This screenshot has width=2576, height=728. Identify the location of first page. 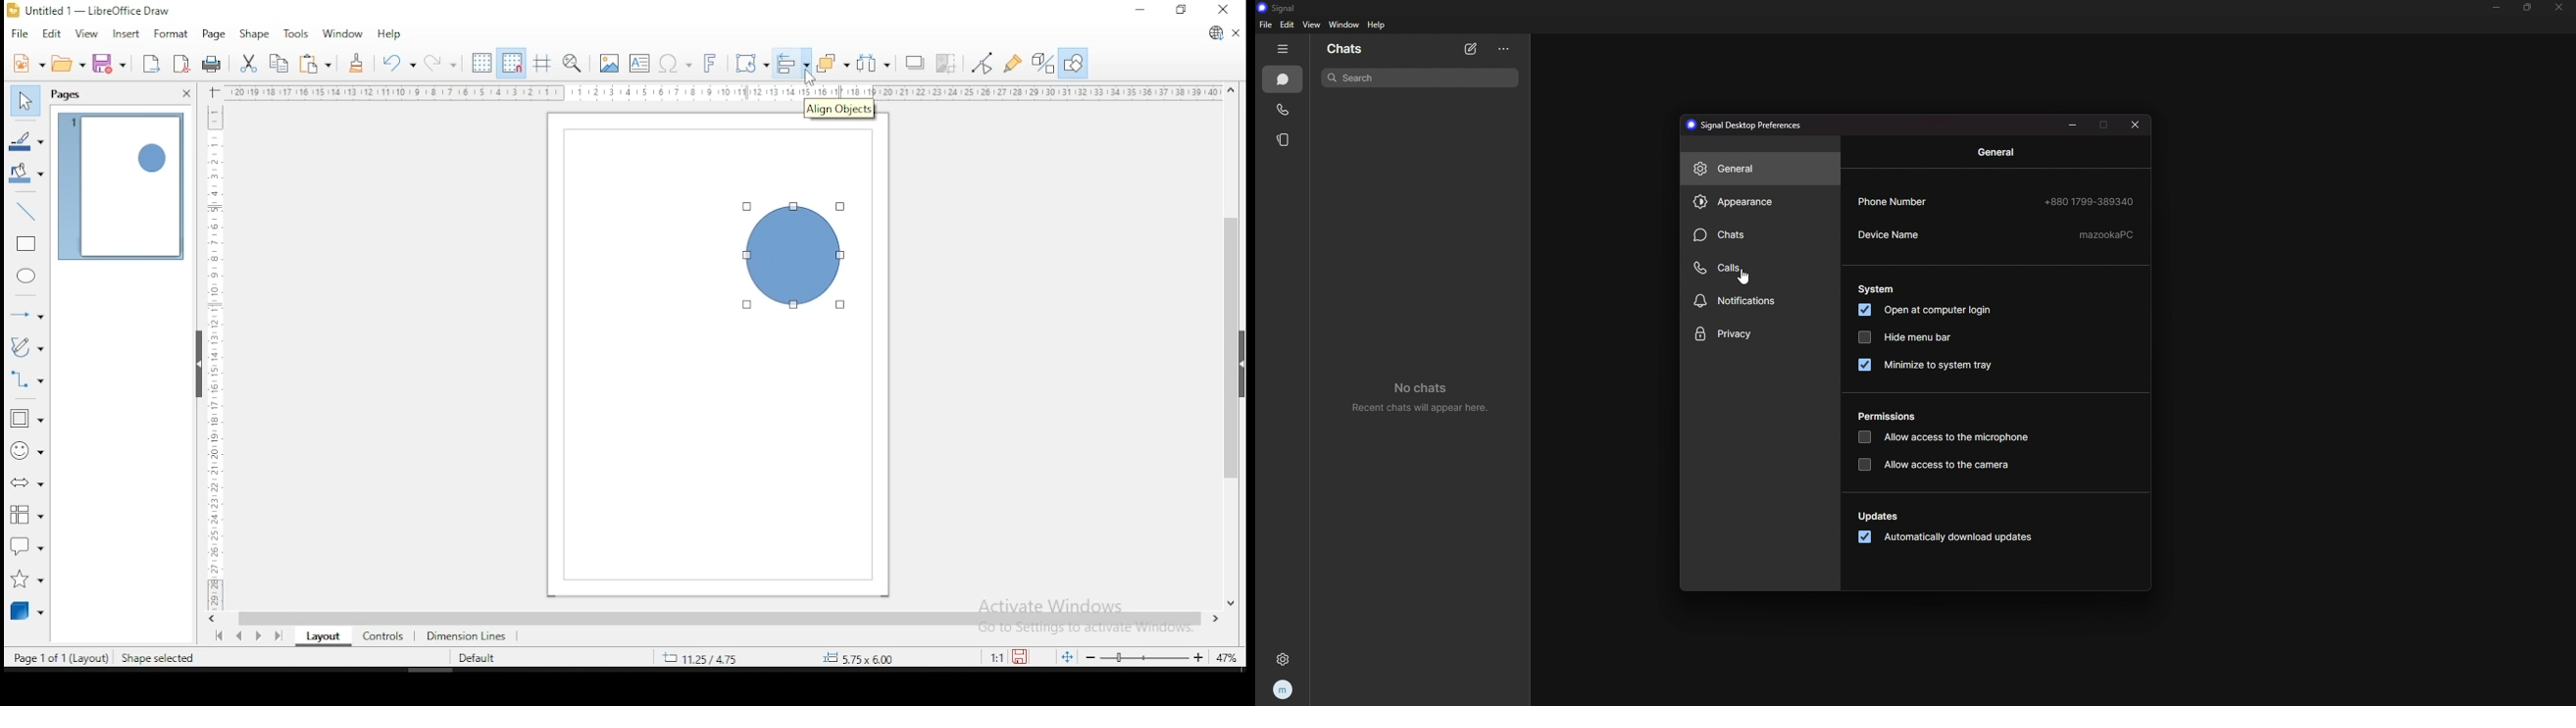
(217, 636).